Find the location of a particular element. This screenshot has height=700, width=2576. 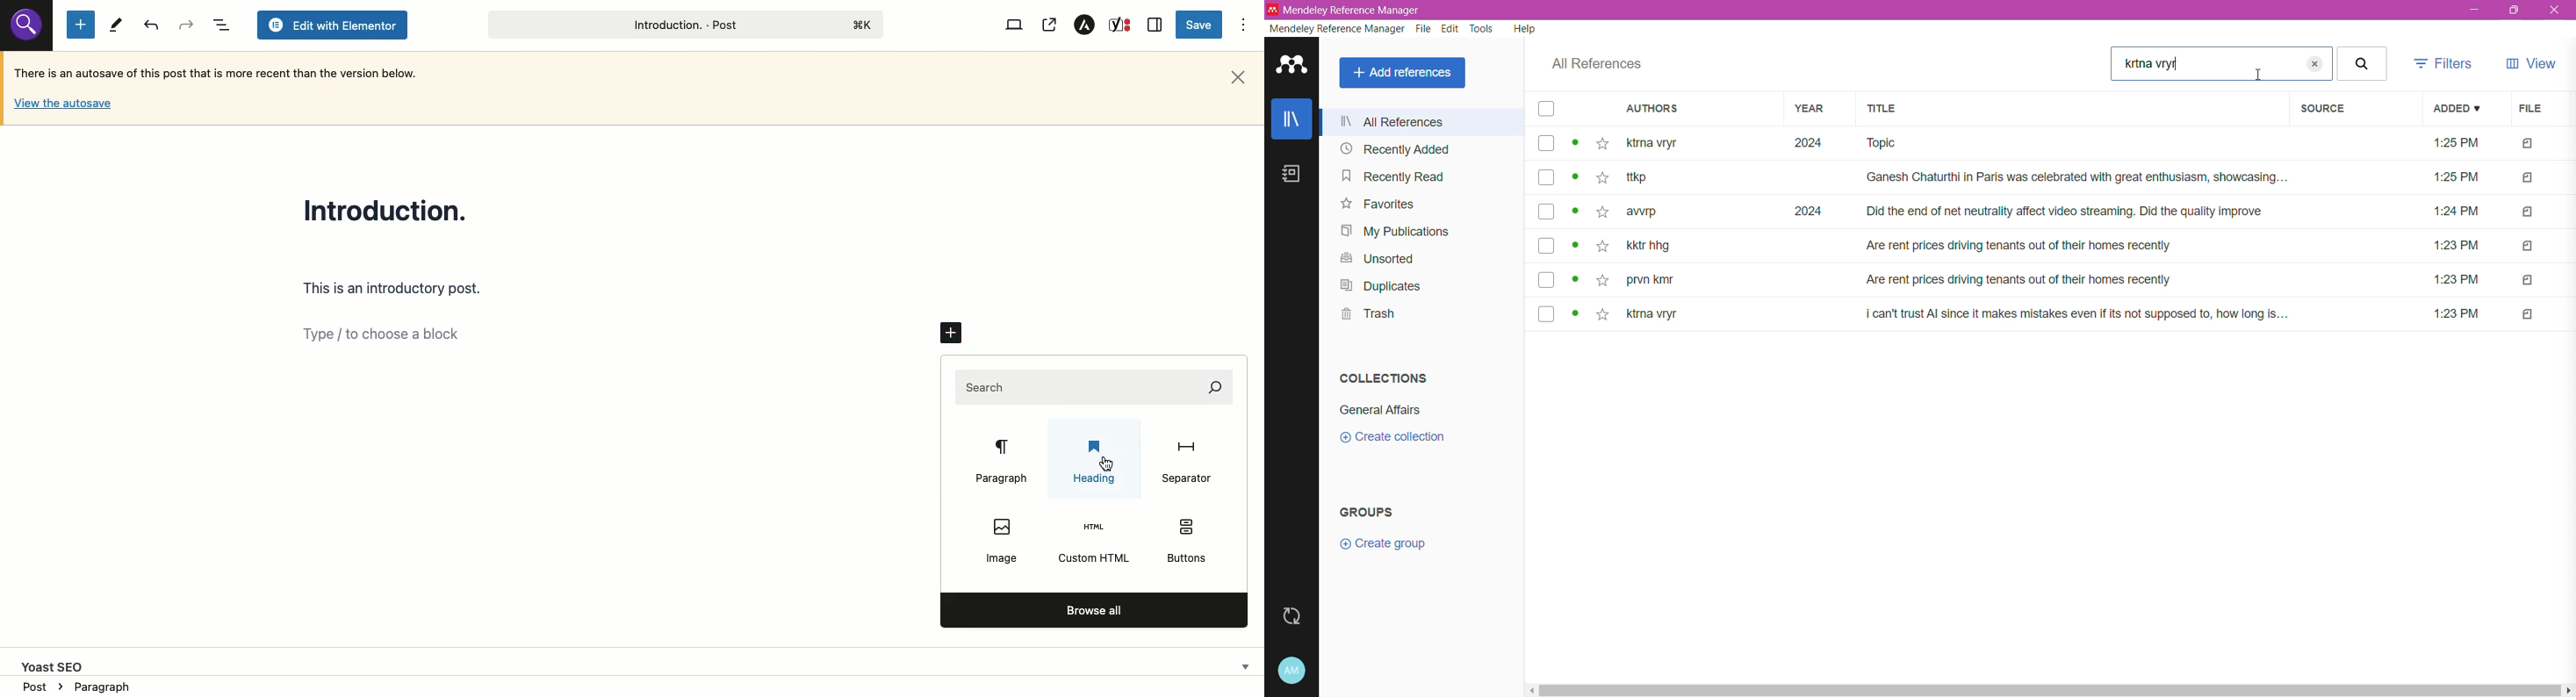

Title is located at coordinates (390, 209).